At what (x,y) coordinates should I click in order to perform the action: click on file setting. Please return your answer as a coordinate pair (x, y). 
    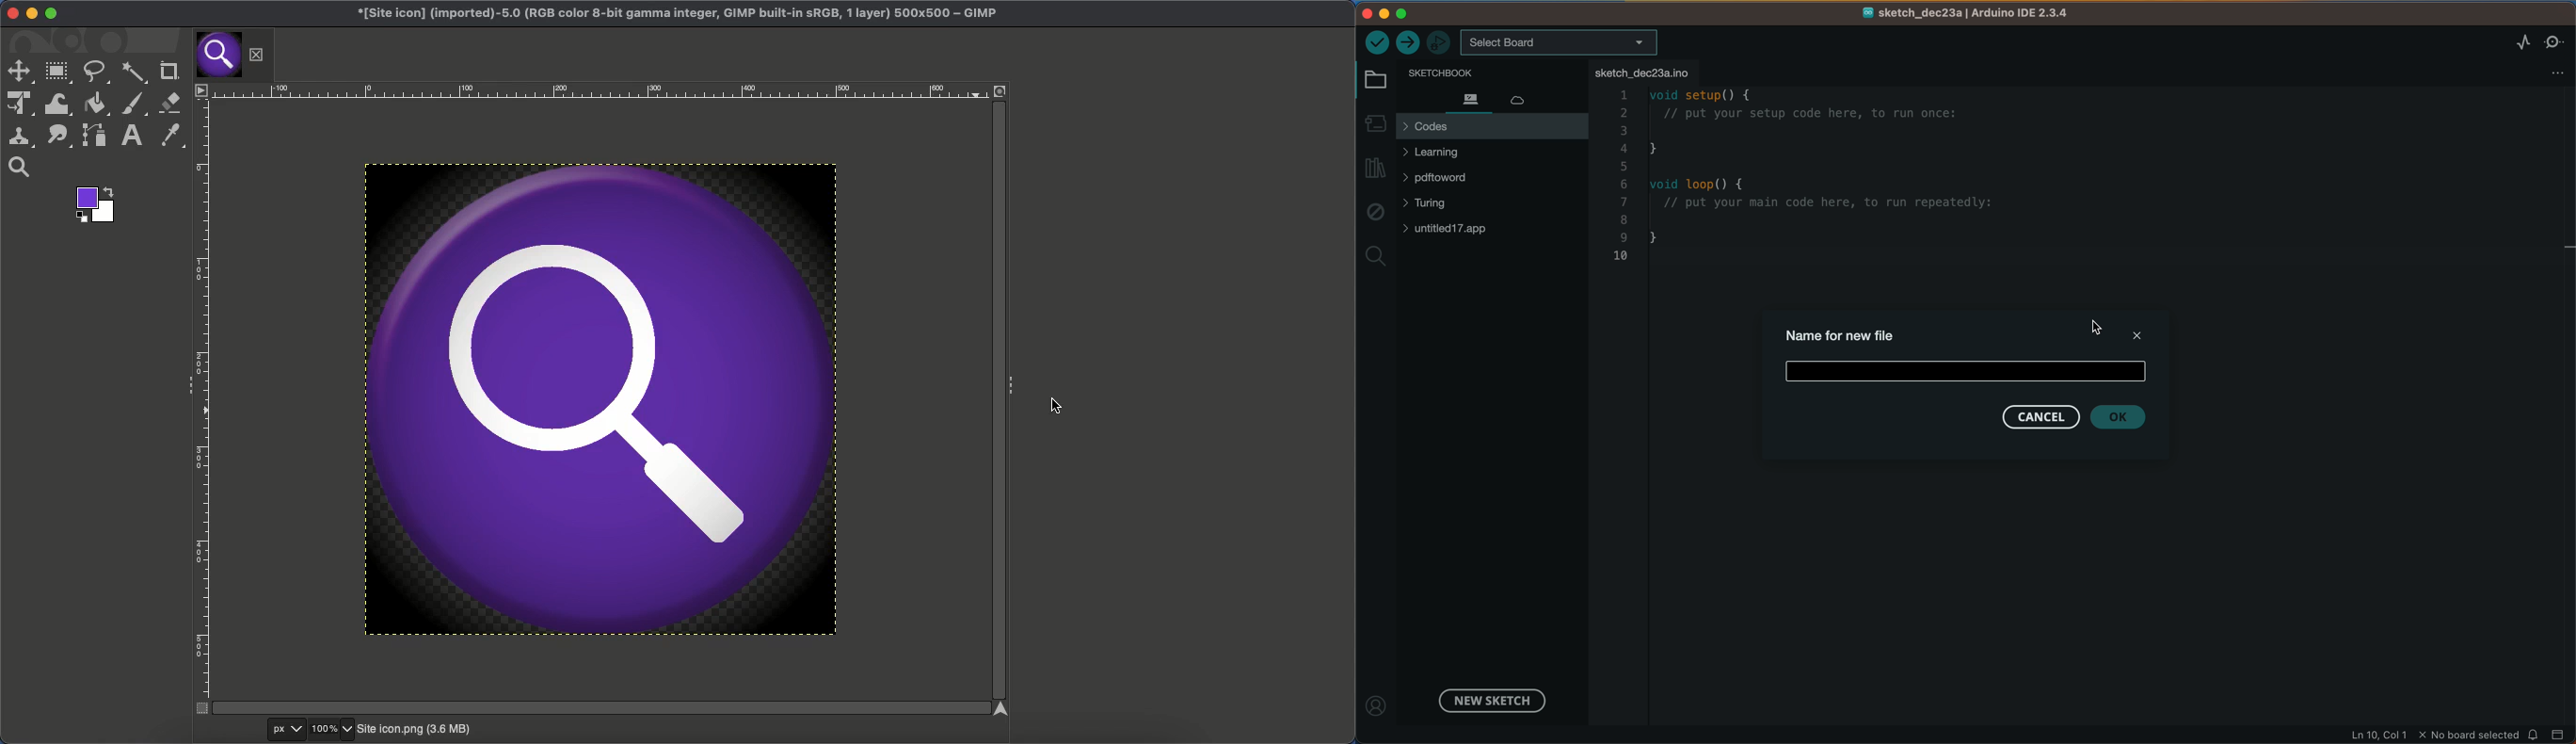
    Looking at the image, I should click on (2549, 73).